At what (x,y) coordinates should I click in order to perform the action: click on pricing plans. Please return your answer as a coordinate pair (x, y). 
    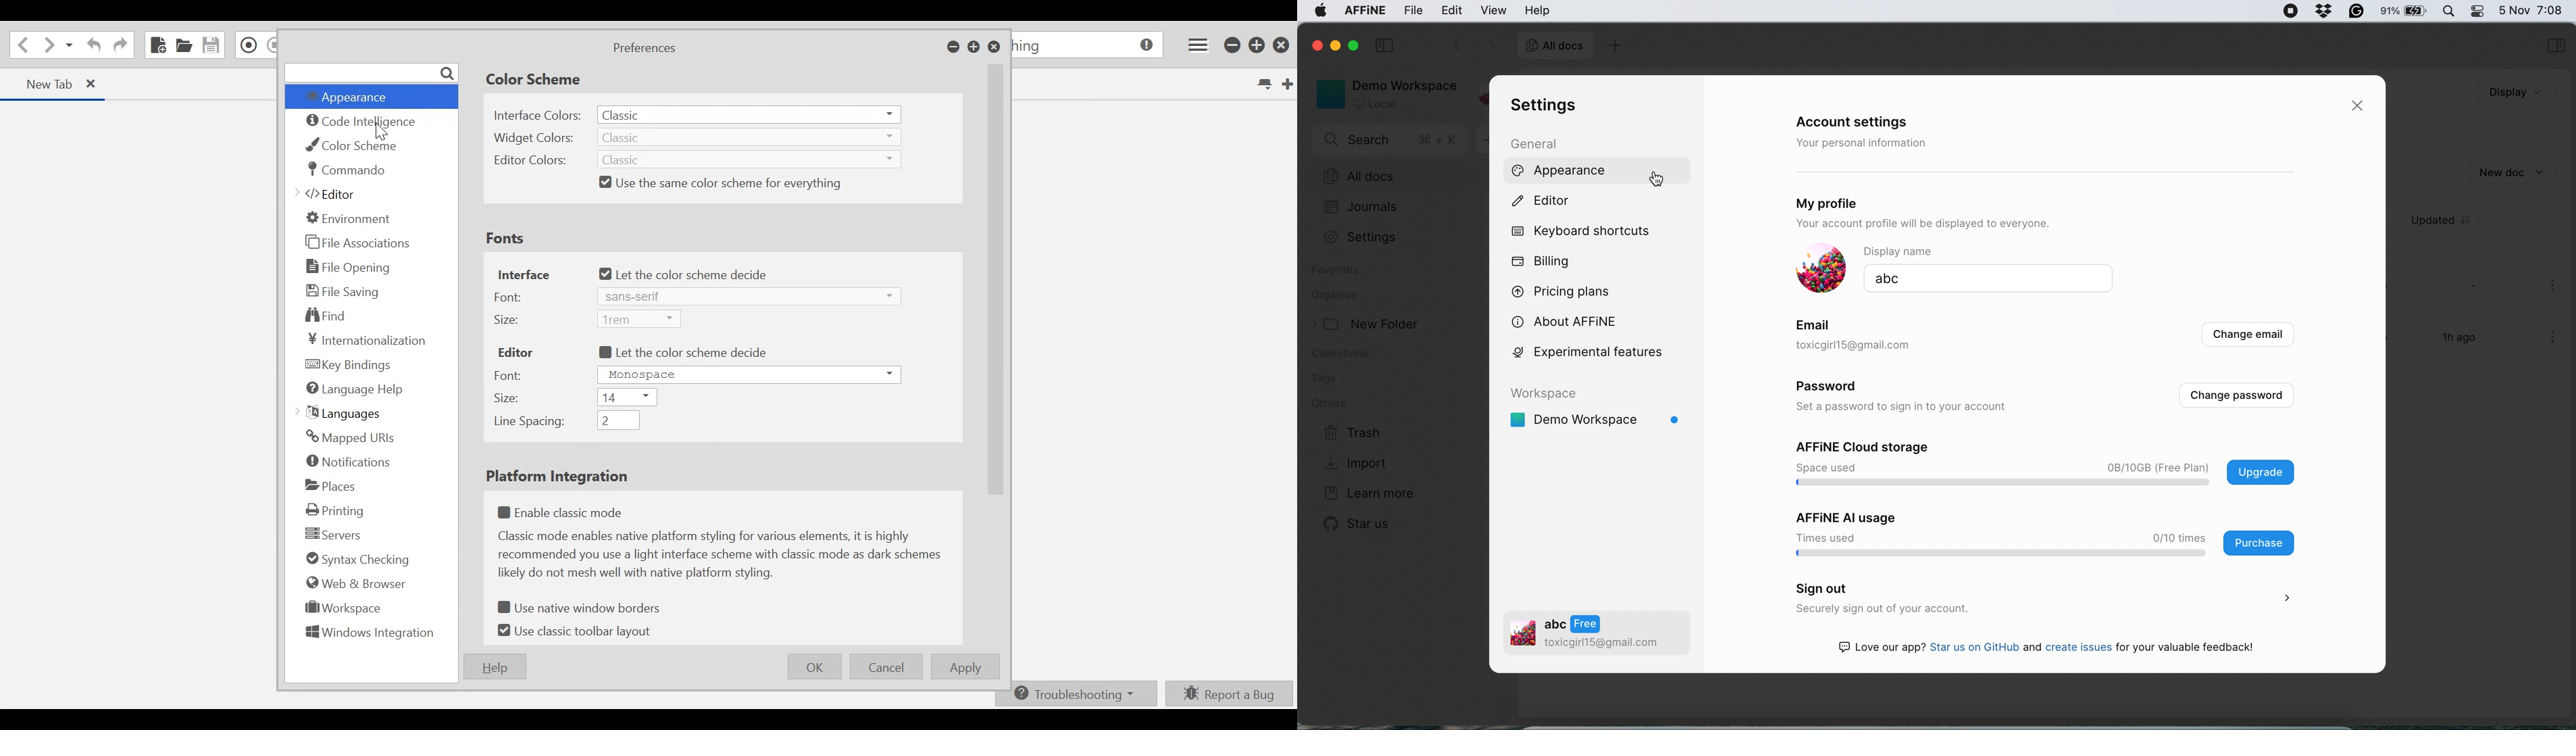
    Looking at the image, I should click on (1563, 294).